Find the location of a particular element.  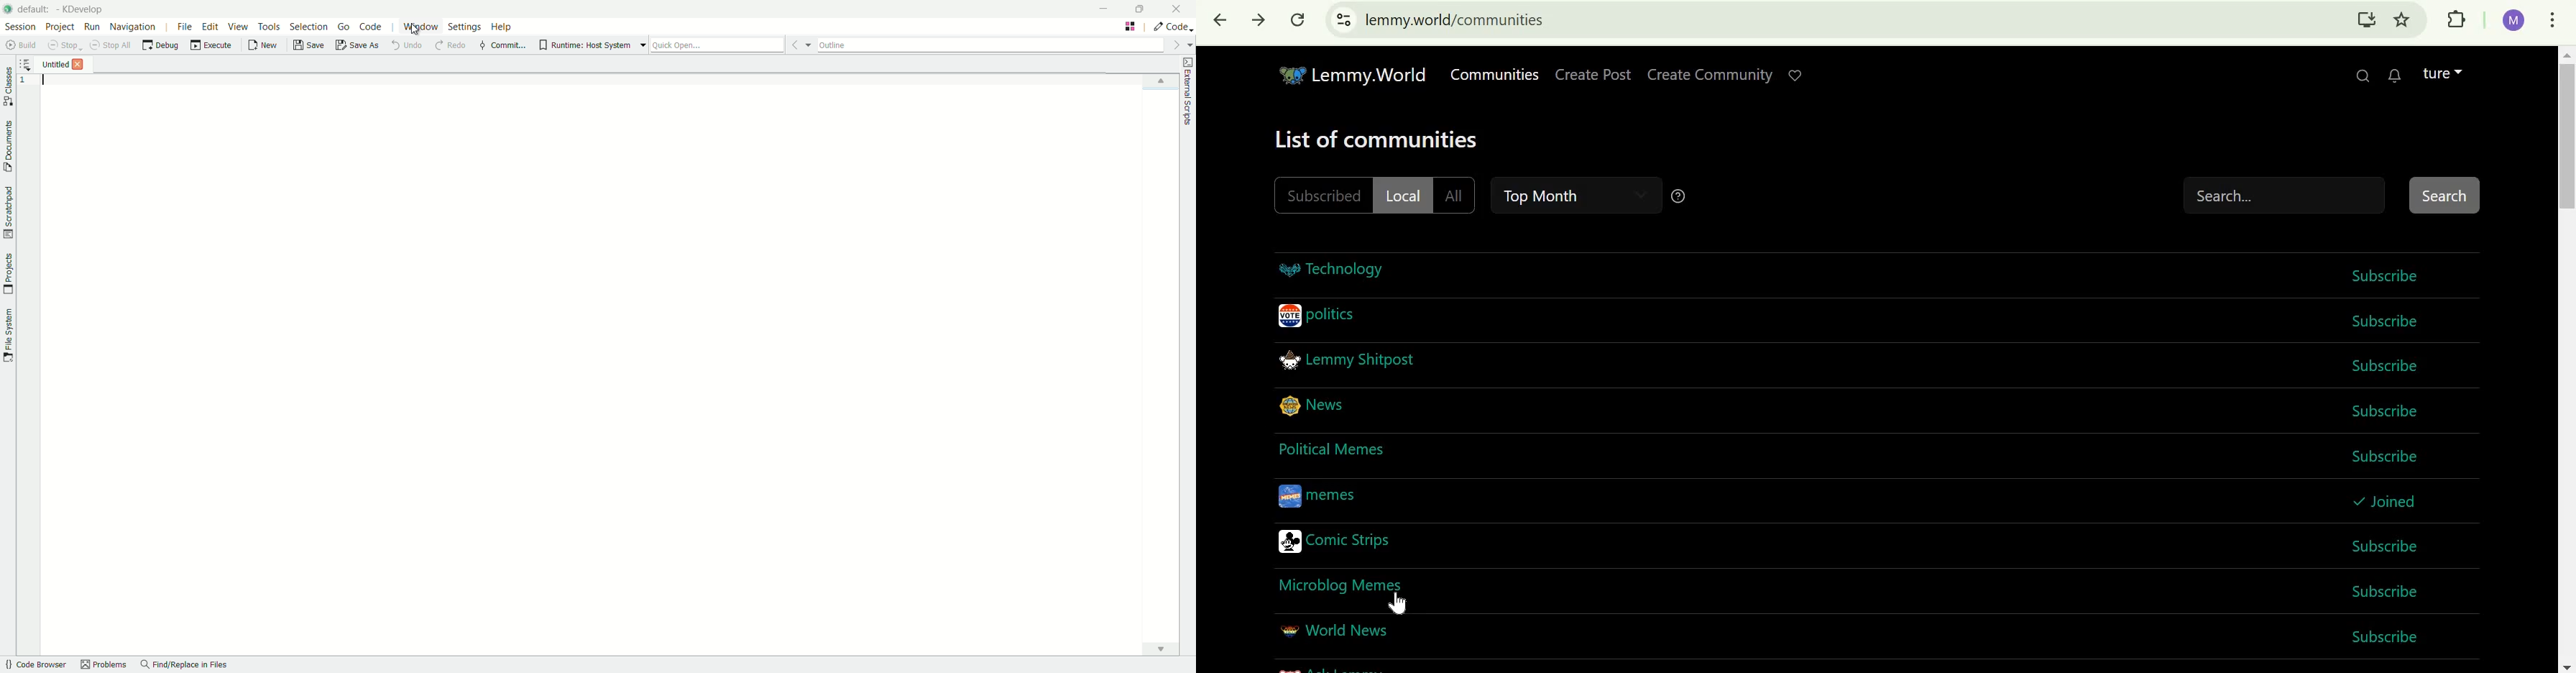

Google account is located at coordinates (2516, 20).